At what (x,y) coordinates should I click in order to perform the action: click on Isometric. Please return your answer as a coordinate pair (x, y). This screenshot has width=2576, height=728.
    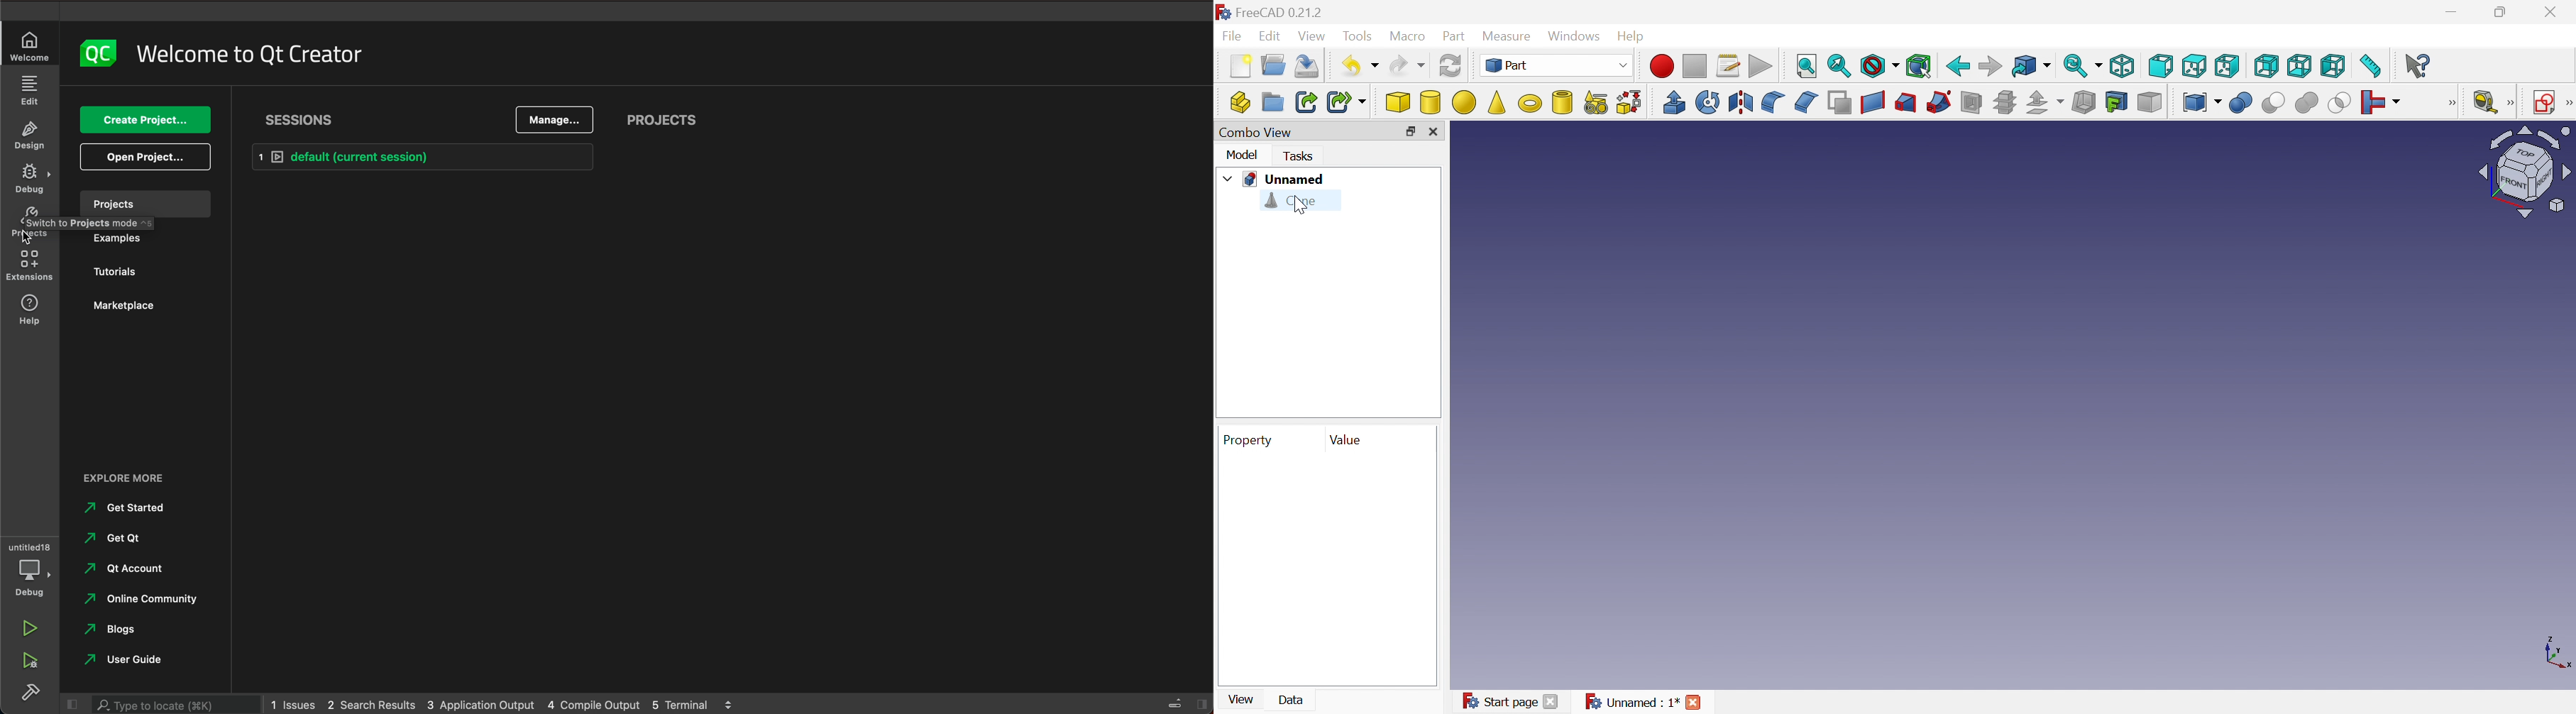
    Looking at the image, I should click on (2123, 65).